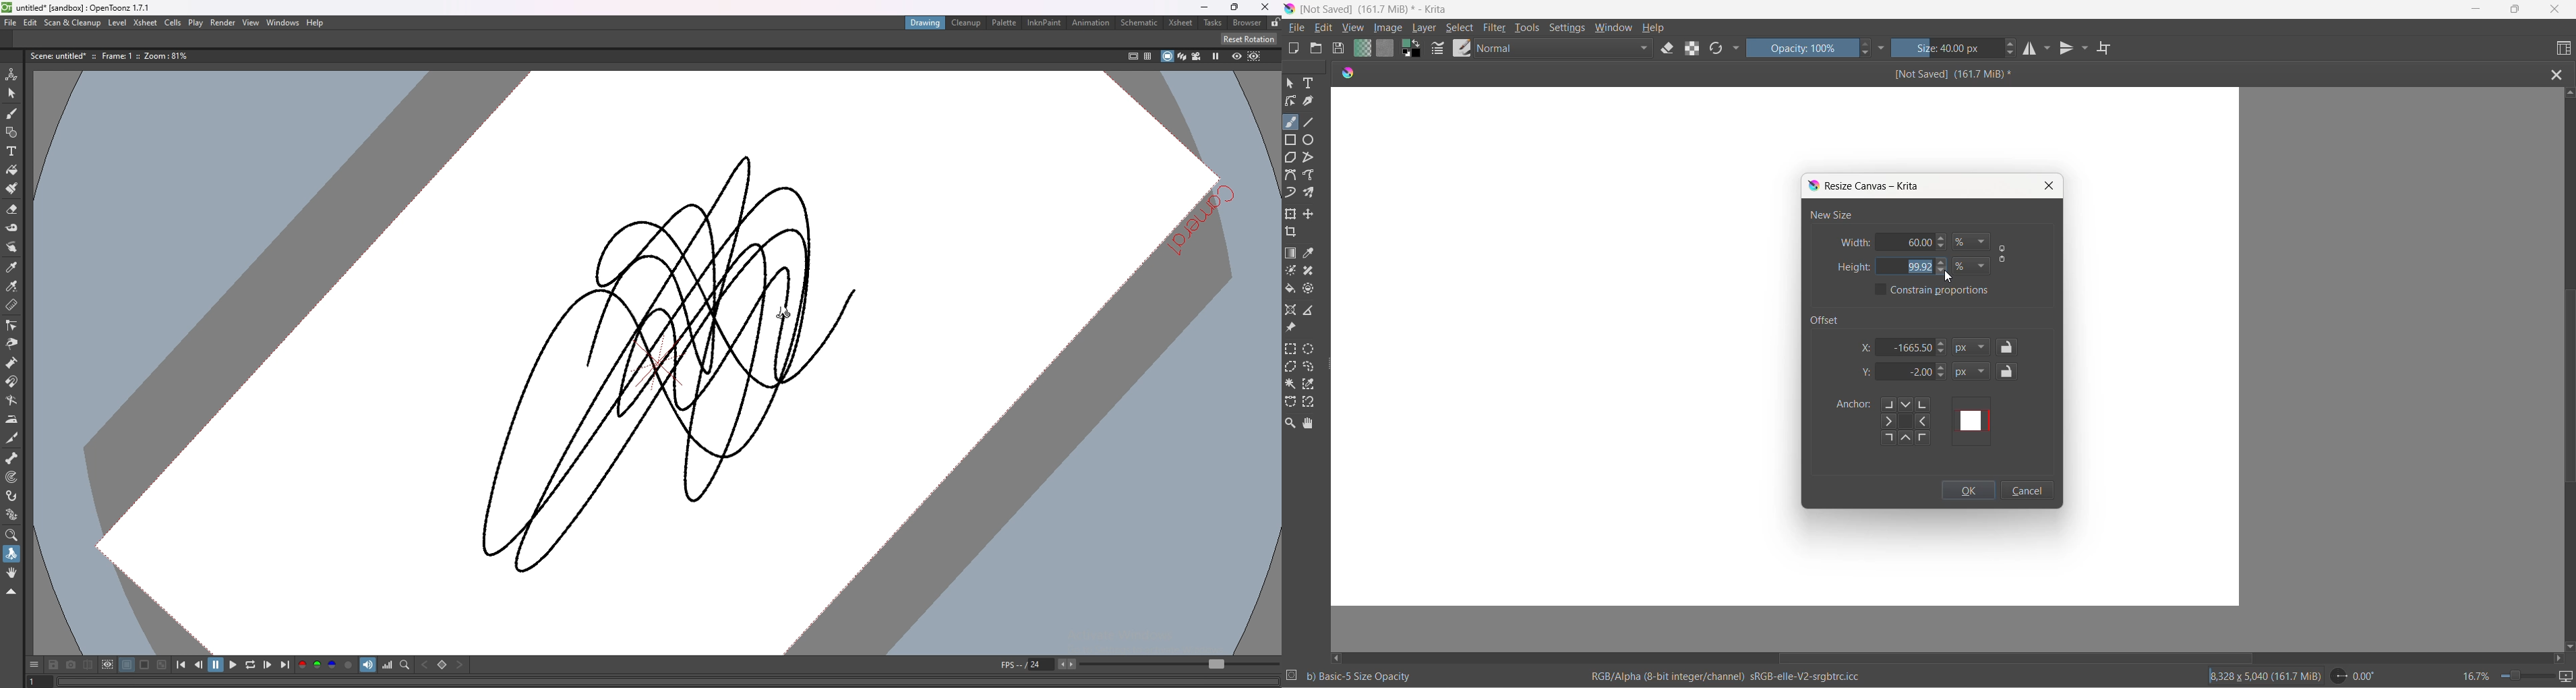  I want to click on help, so click(1654, 28).